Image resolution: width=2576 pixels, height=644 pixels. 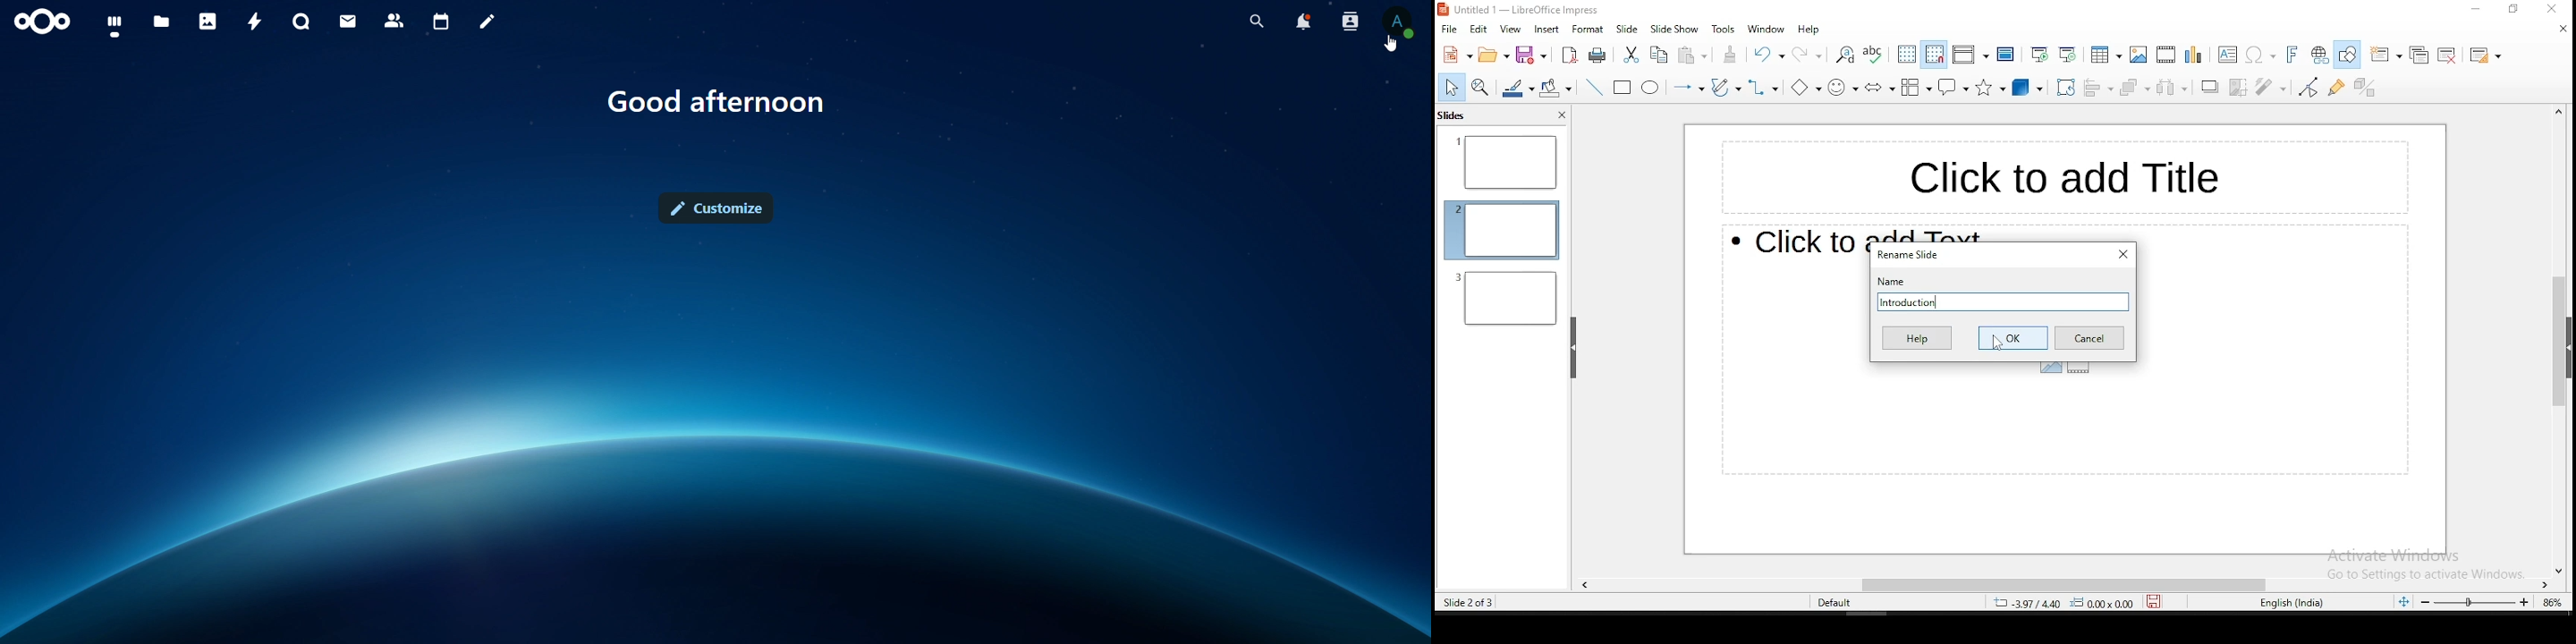 What do you see at coordinates (1621, 88) in the screenshot?
I see `rectangle tool` at bounding box center [1621, 88].